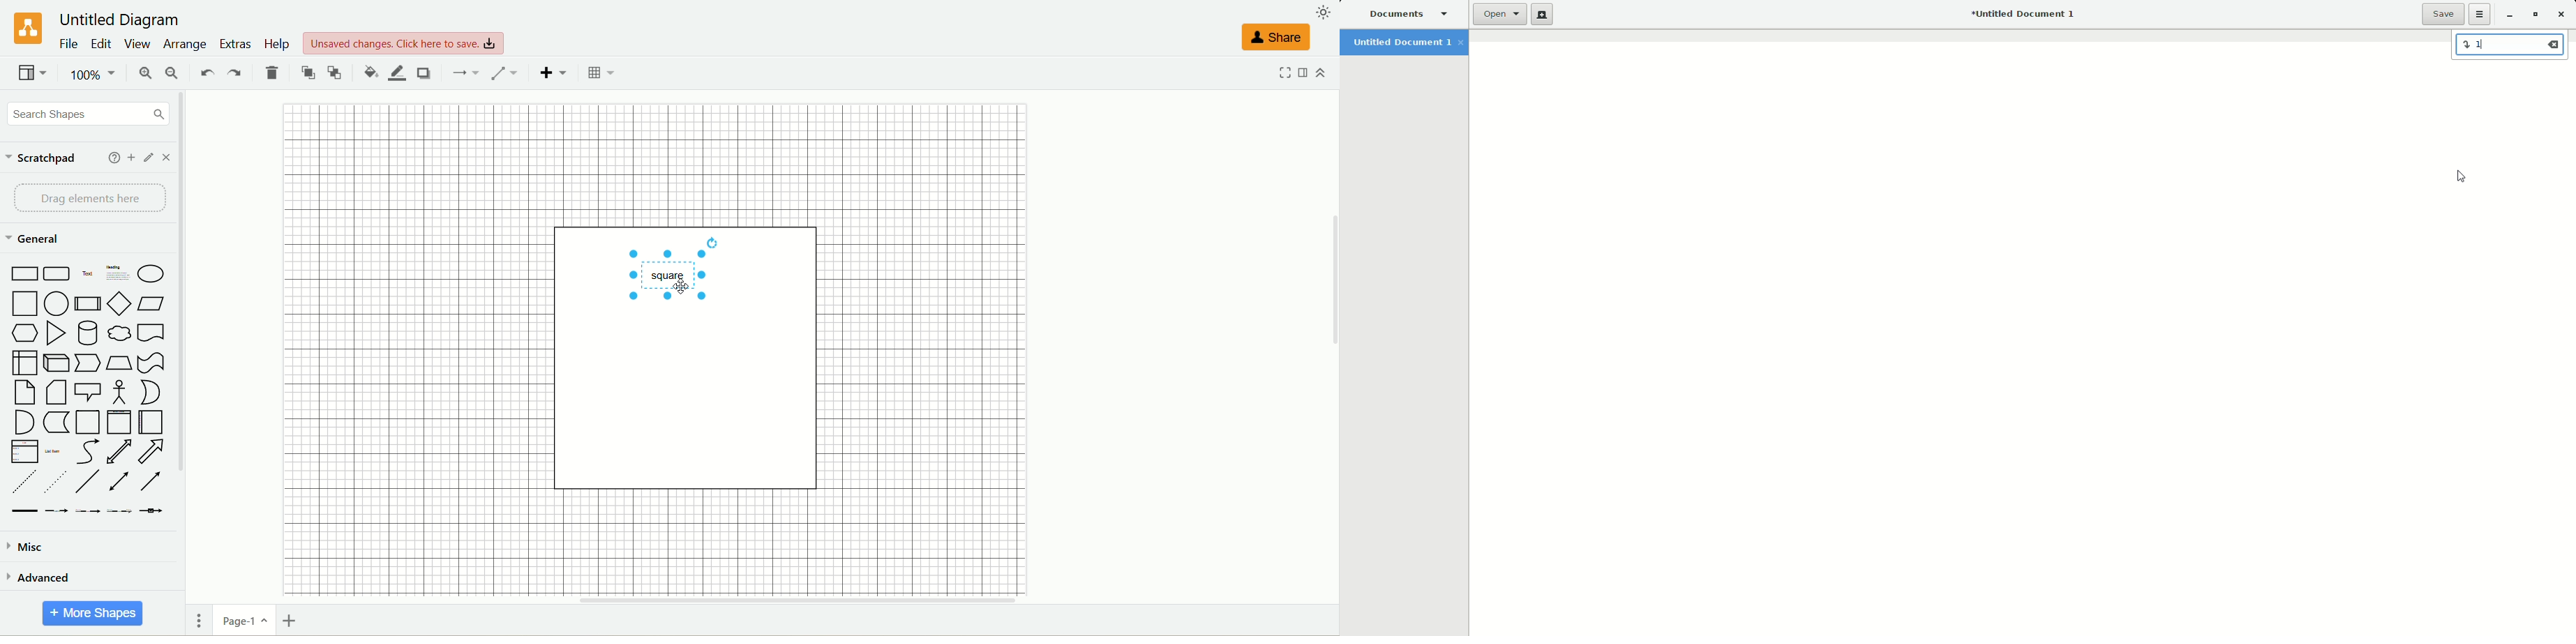  I want to click on Restore, so click(2534, 15).